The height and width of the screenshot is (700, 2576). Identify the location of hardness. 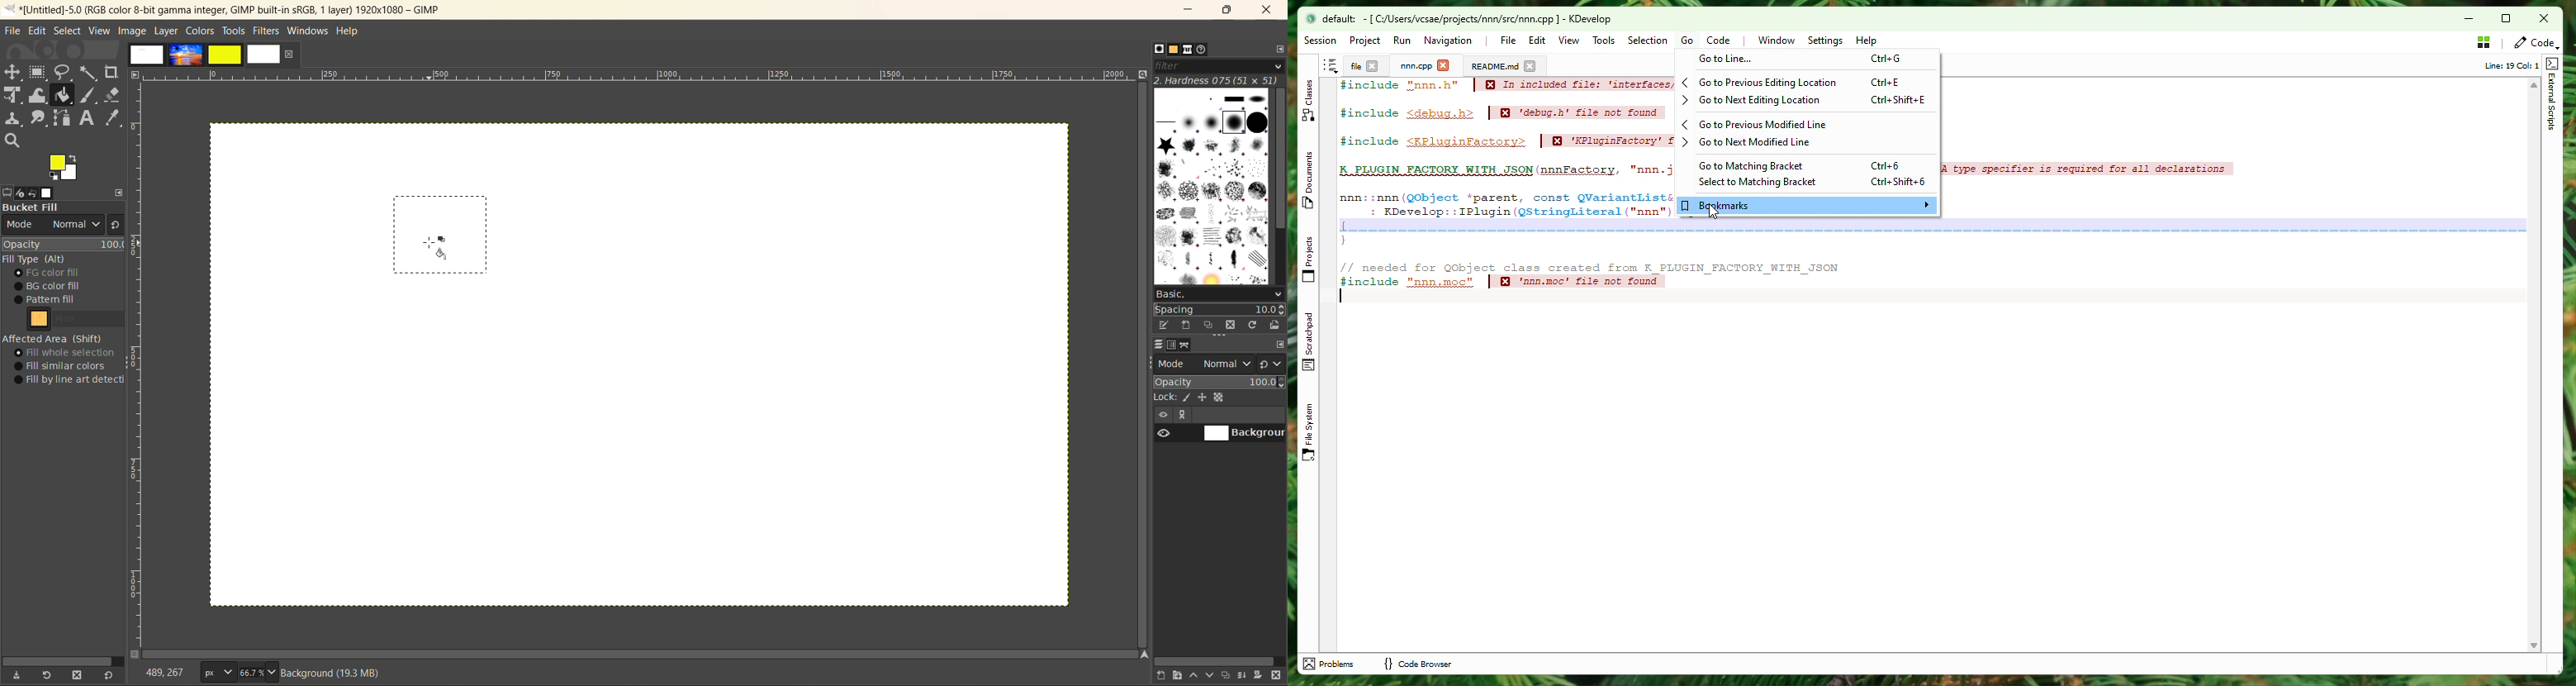
(1218, 81).